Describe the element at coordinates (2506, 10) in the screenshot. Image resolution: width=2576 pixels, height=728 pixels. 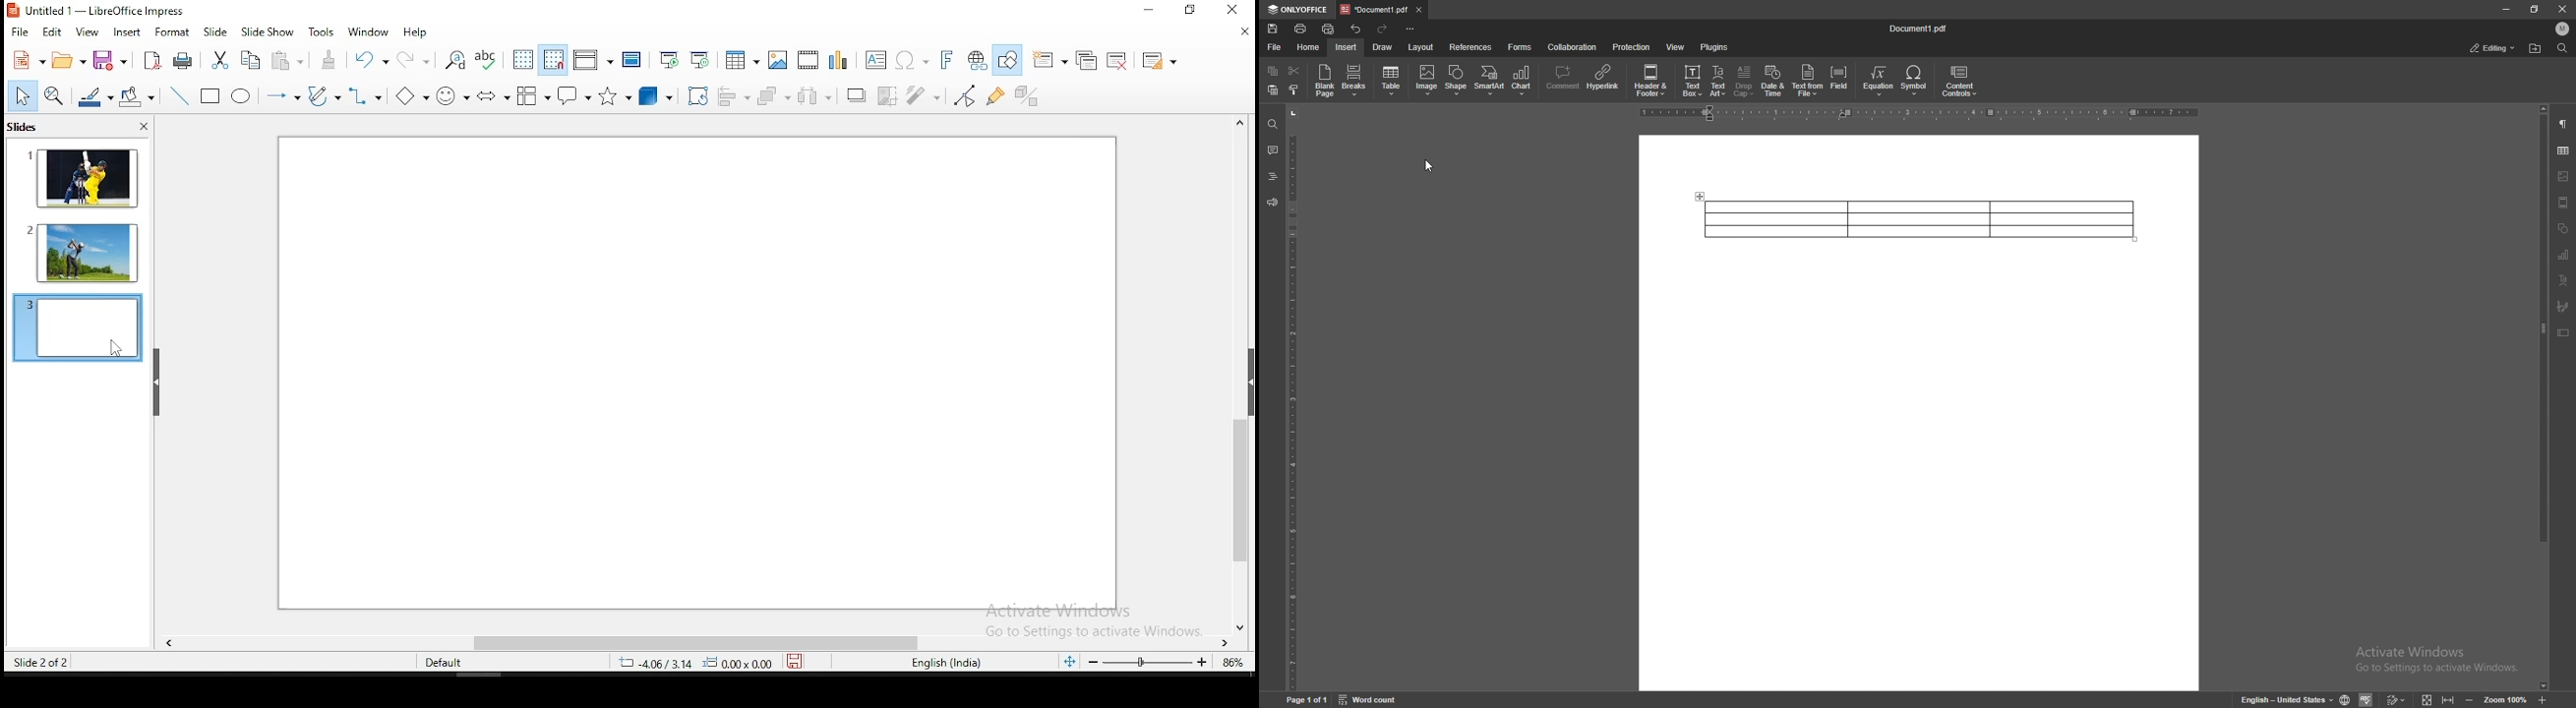
I see `minimize` at that location.